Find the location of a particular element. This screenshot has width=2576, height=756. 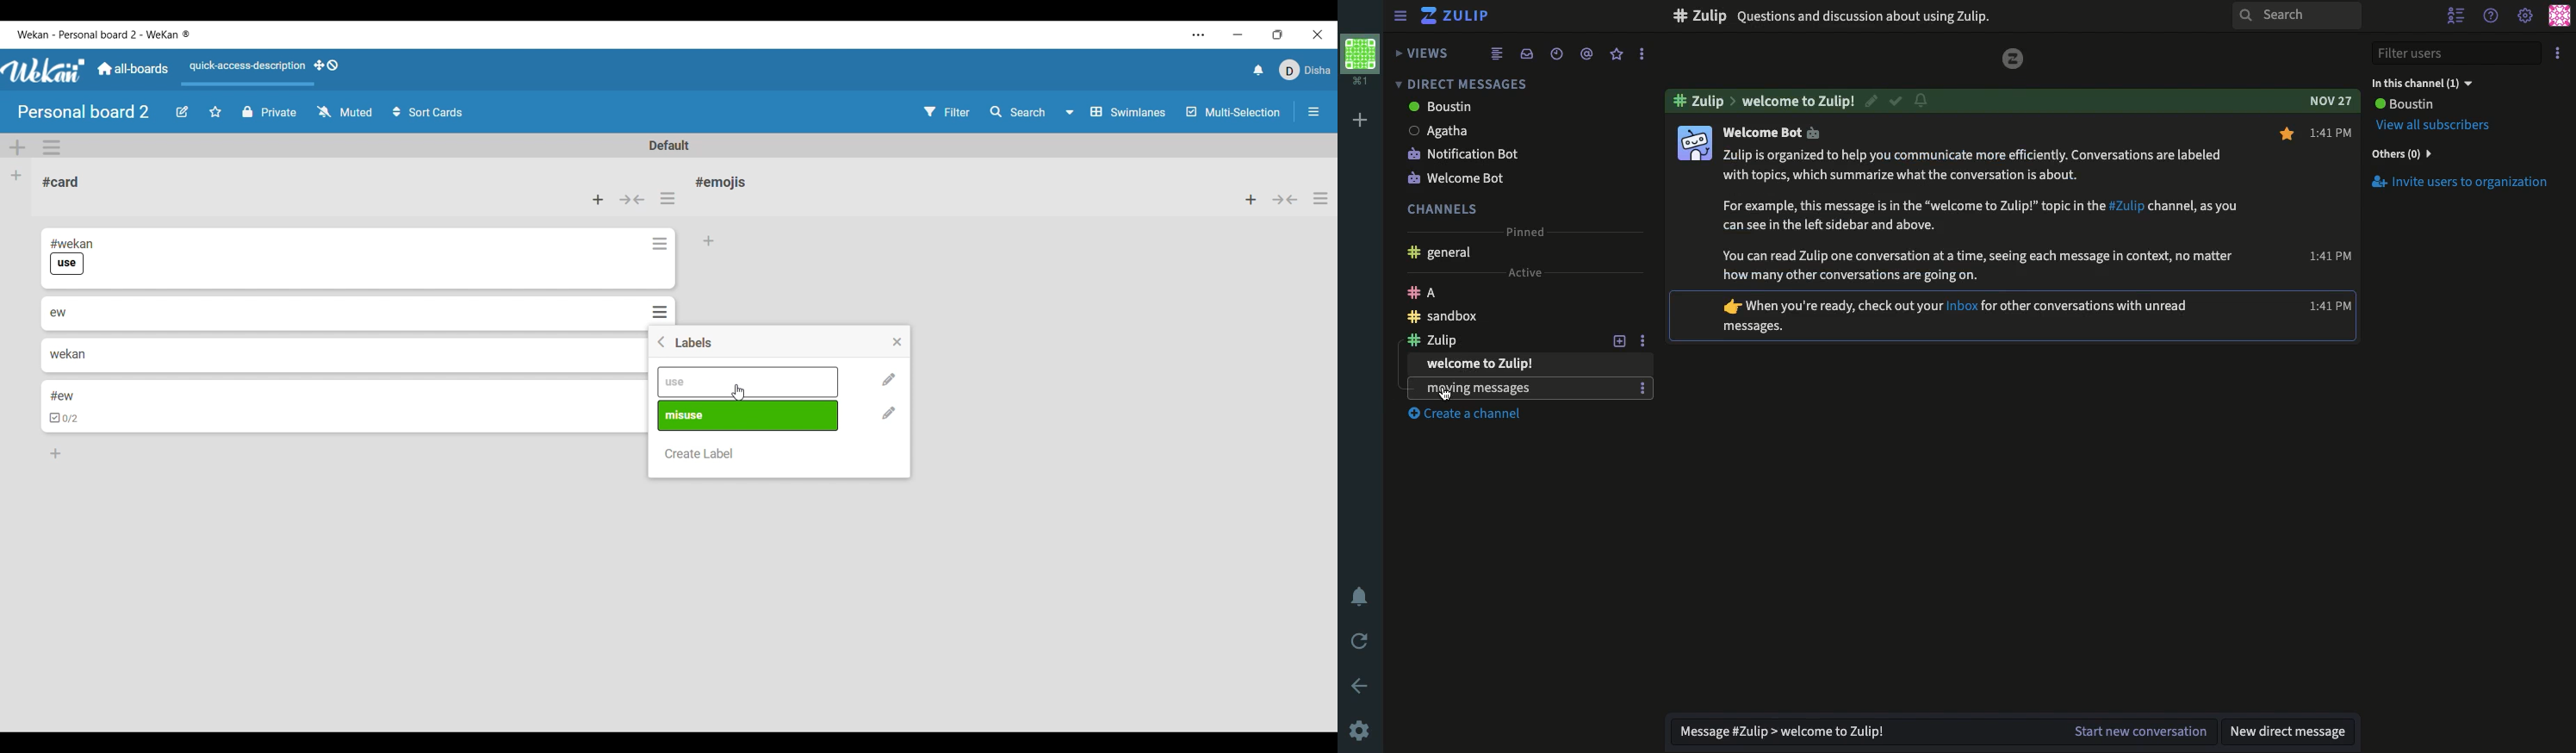

Welcome bot is located at coordinates (1500, 177).